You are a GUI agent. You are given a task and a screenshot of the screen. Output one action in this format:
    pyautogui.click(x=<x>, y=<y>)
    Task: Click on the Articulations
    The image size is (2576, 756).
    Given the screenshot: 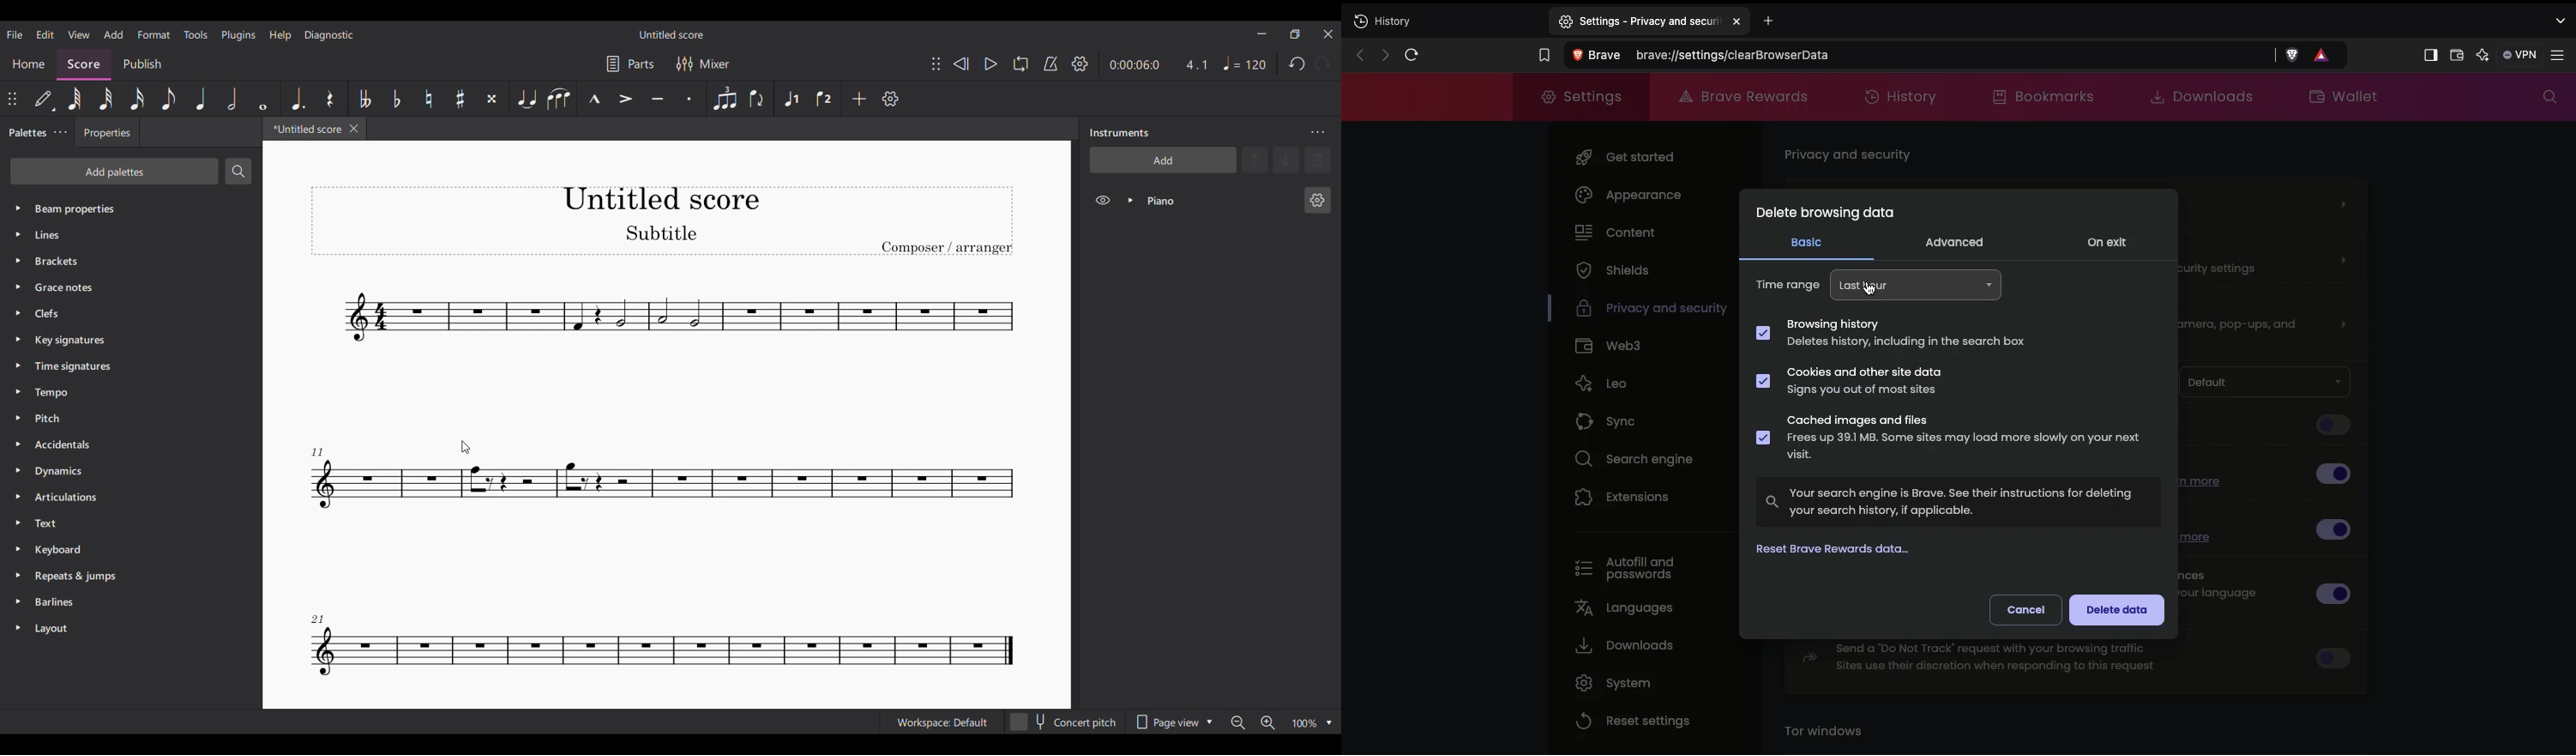 What is the action you would take?
    pyautogui.click(x=117, y=497)
    